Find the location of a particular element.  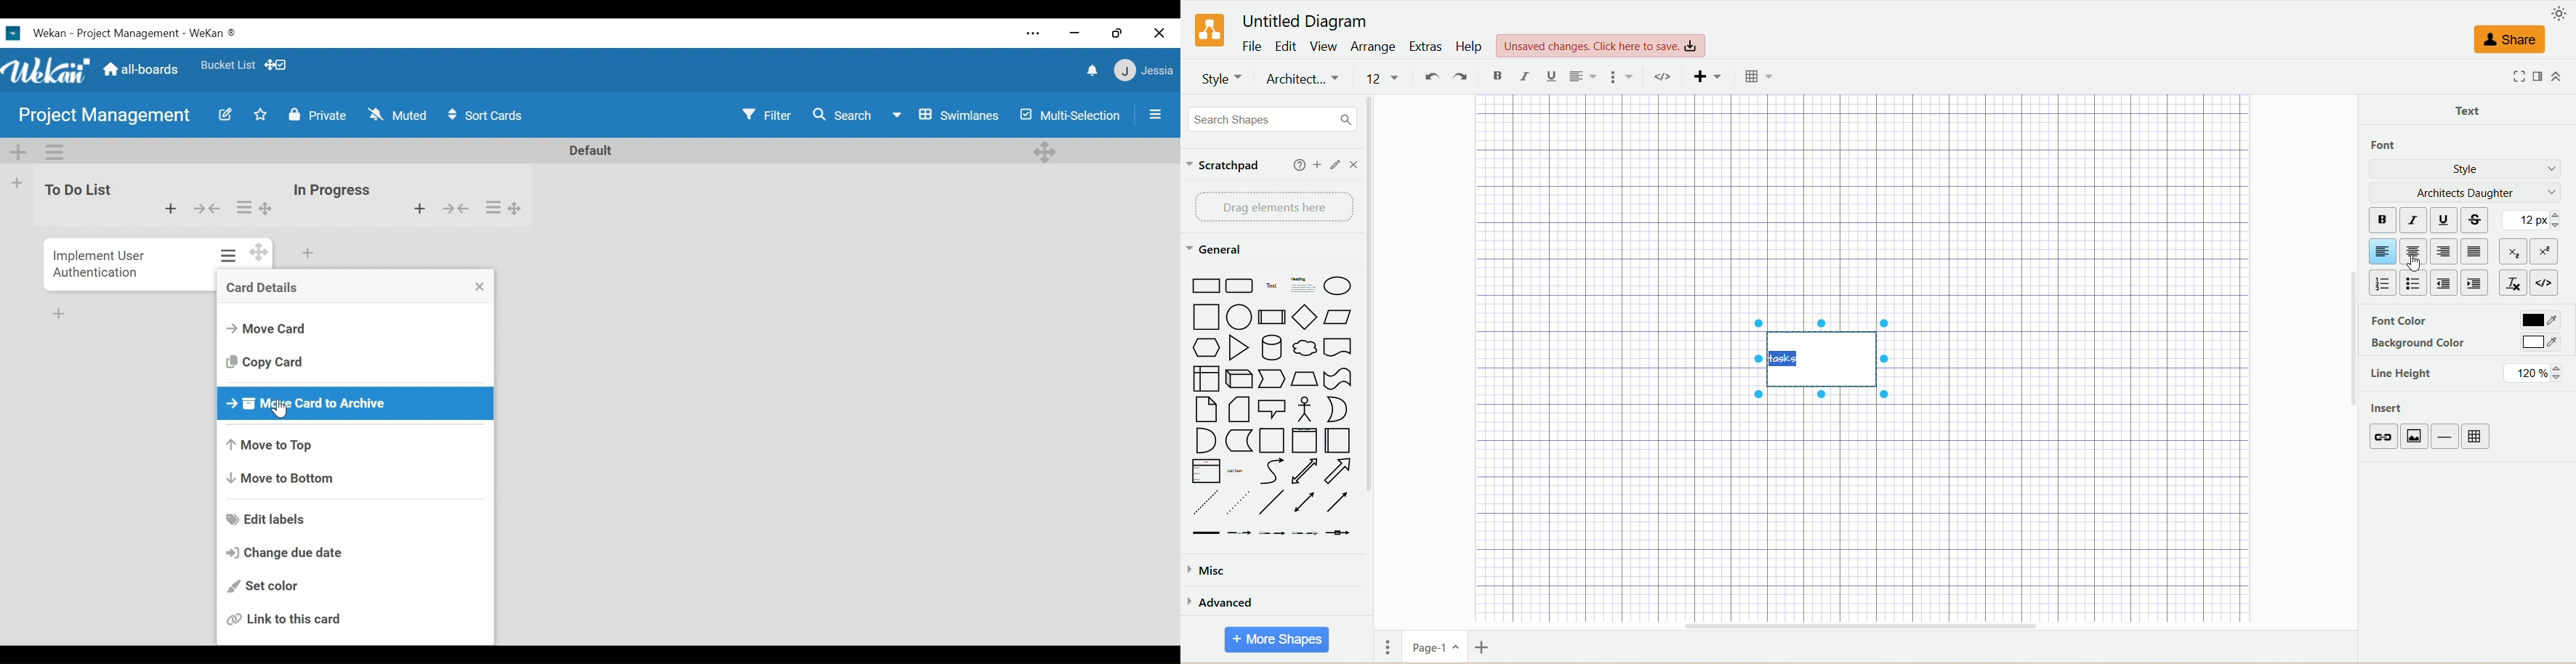

Add is located at coordinates (1707, 78).